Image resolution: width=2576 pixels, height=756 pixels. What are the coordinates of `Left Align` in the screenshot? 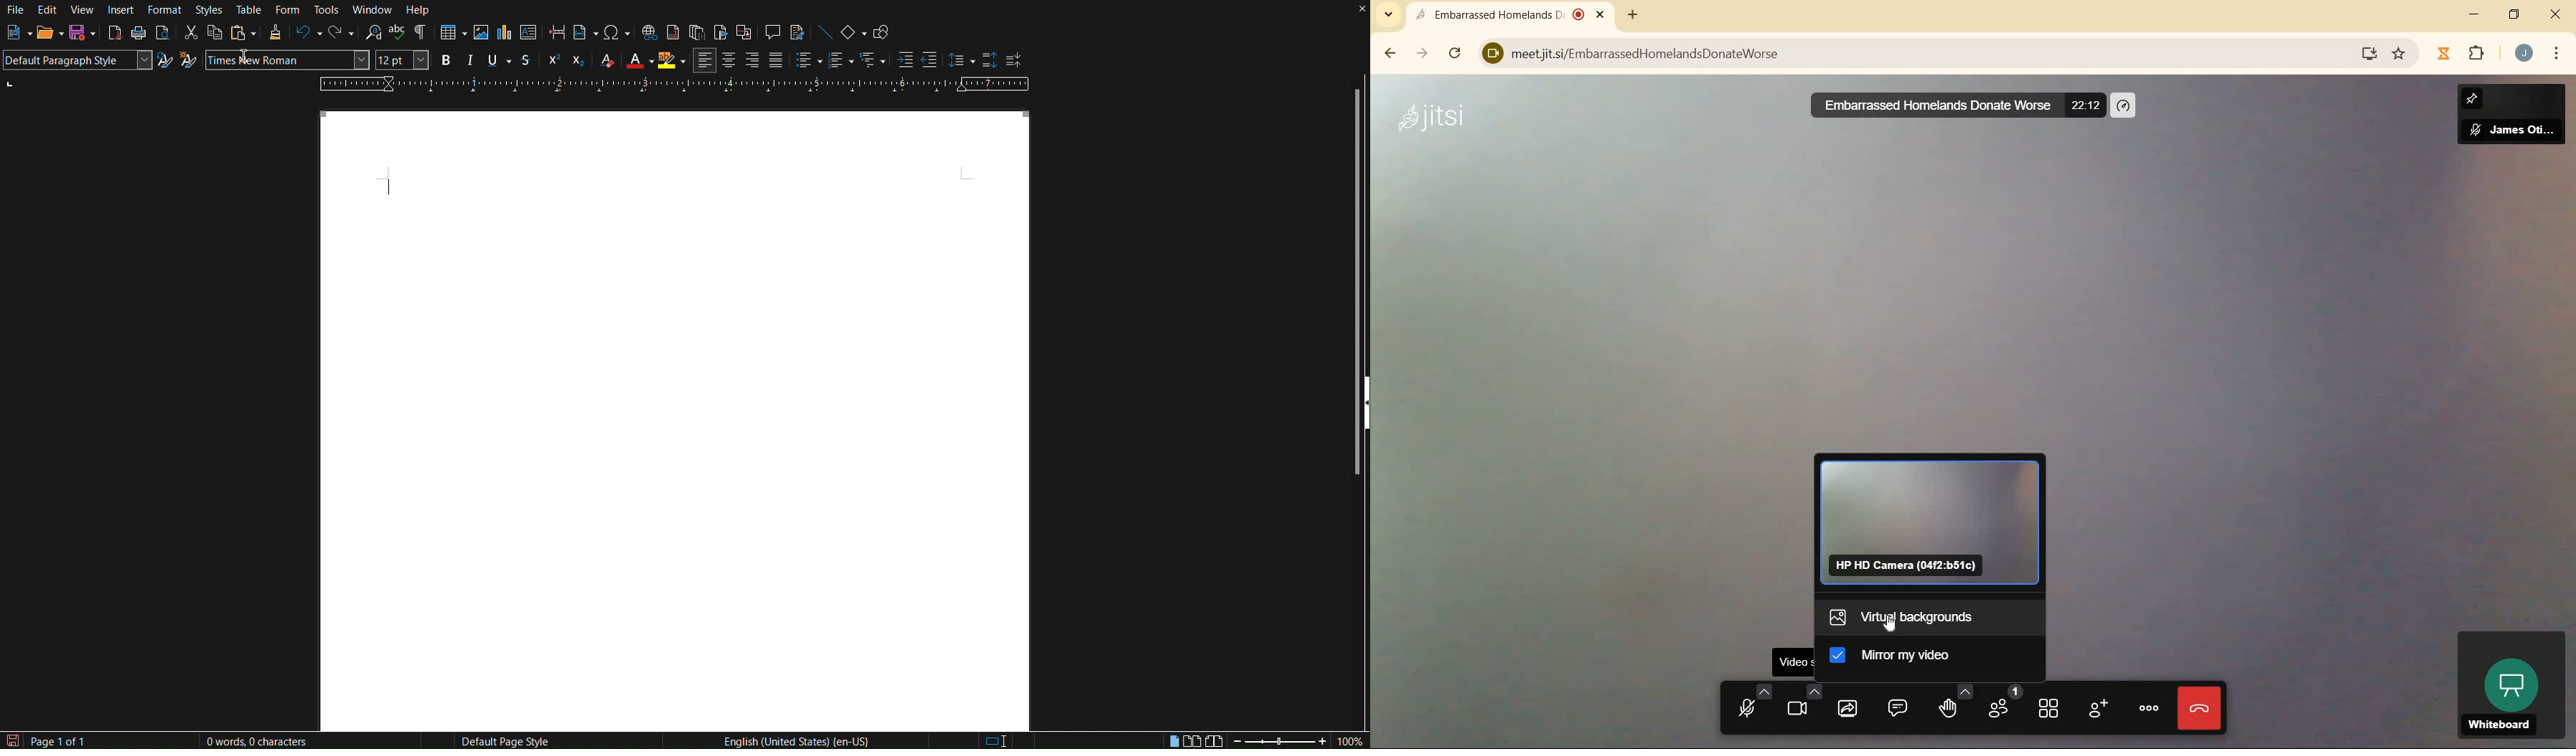 It's located at (705, 61).